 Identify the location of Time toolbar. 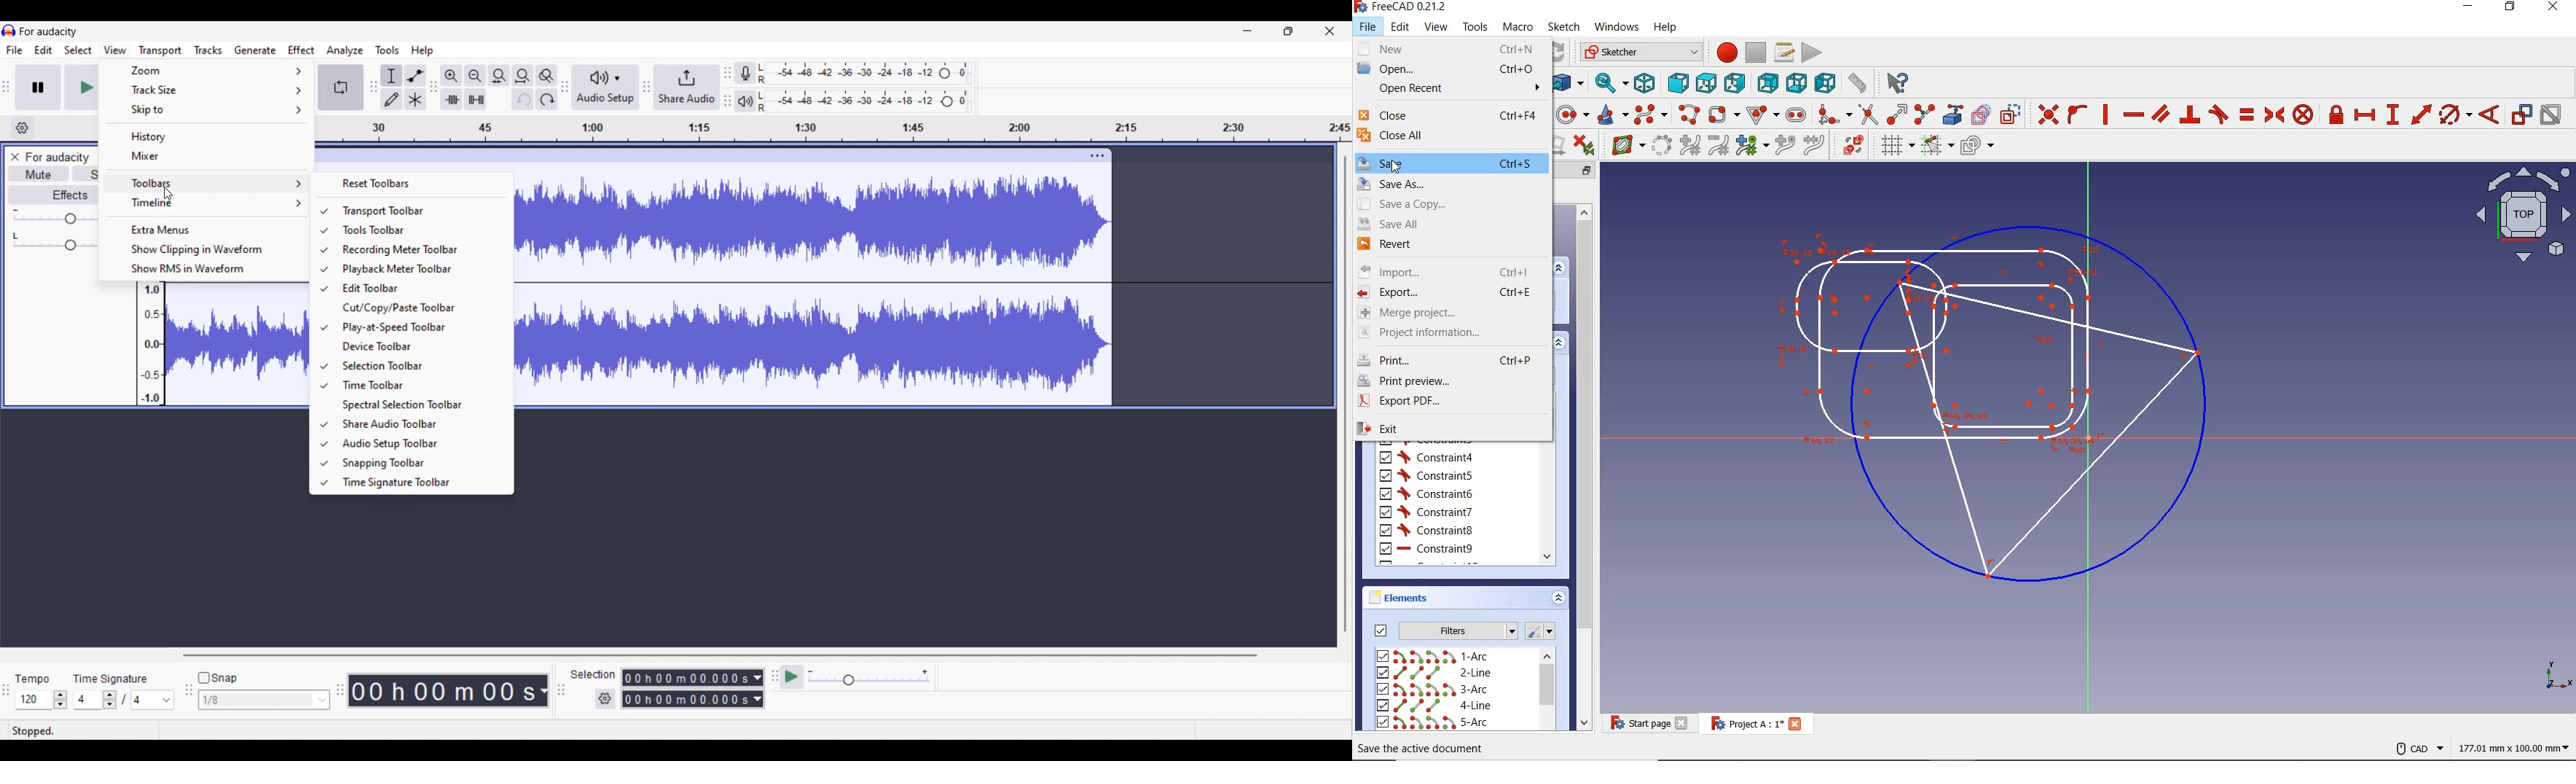
(419, 385).